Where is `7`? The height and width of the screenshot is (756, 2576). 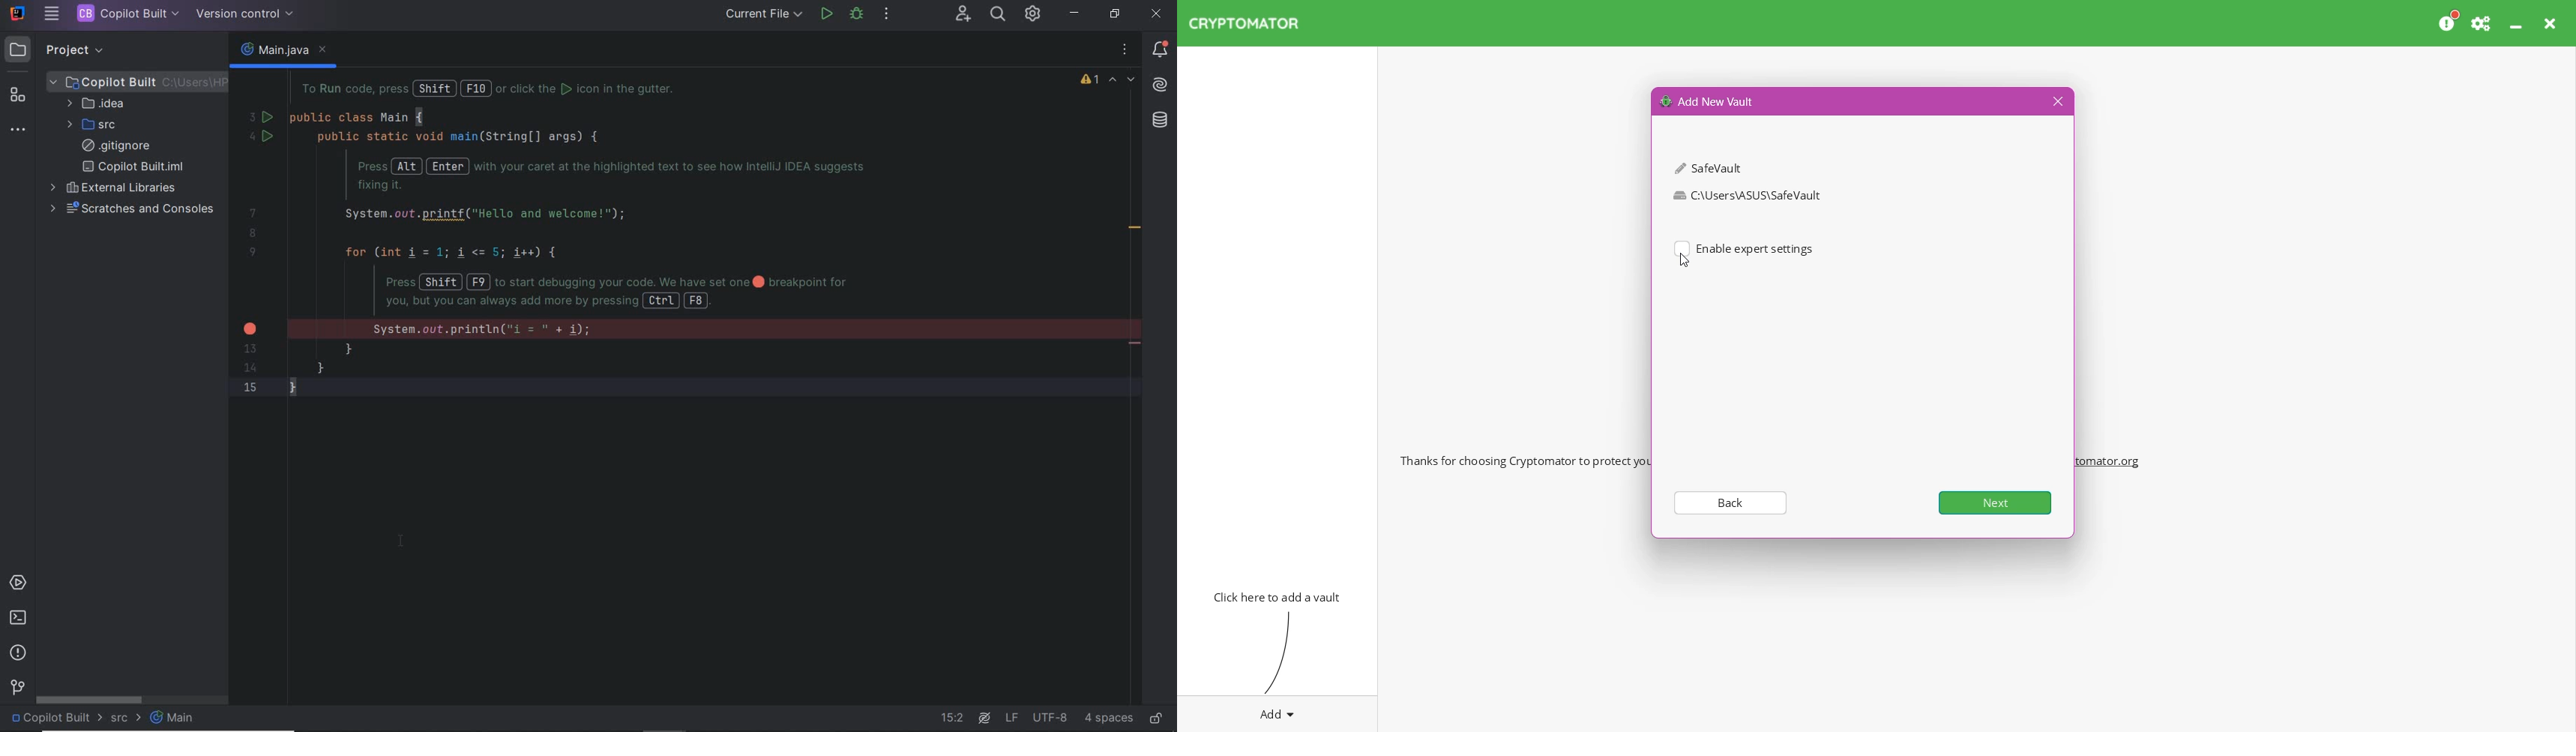 7 is located at coordinates (254, 213).